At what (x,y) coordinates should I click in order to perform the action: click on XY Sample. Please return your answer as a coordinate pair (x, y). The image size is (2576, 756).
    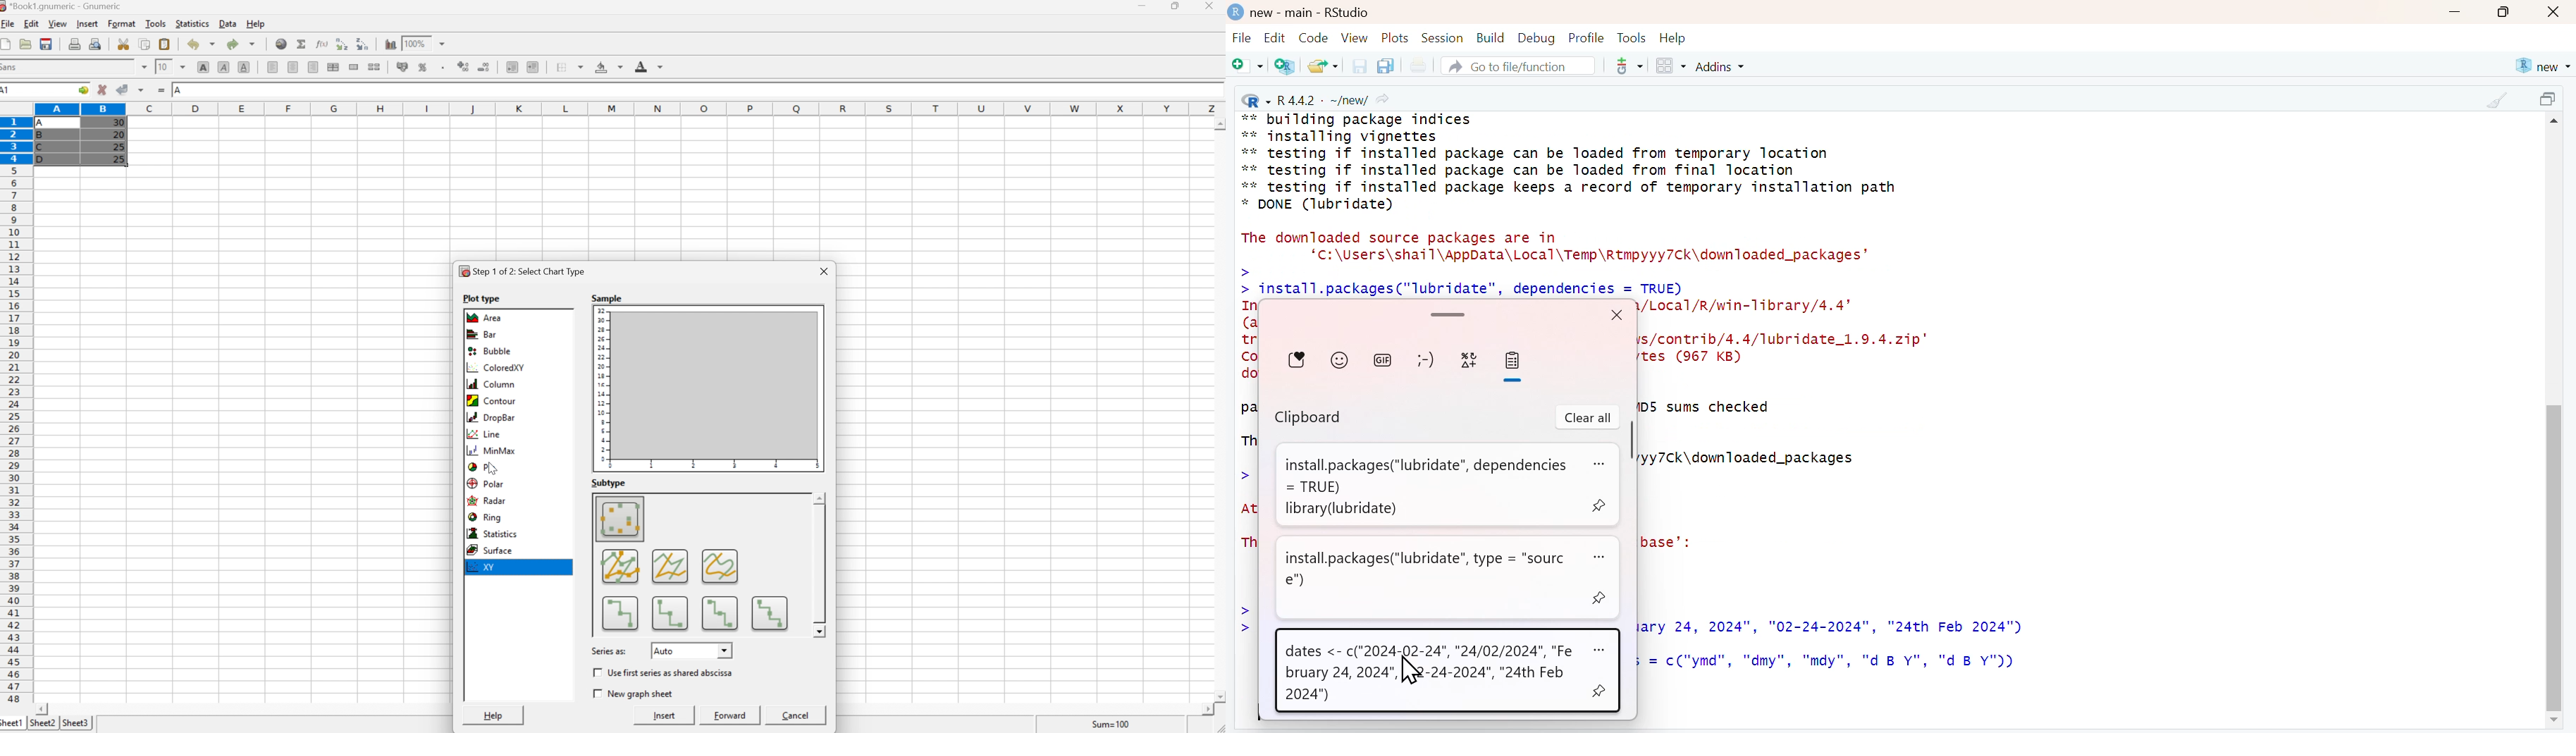
    Looking at the image, I should click on (709, 389).